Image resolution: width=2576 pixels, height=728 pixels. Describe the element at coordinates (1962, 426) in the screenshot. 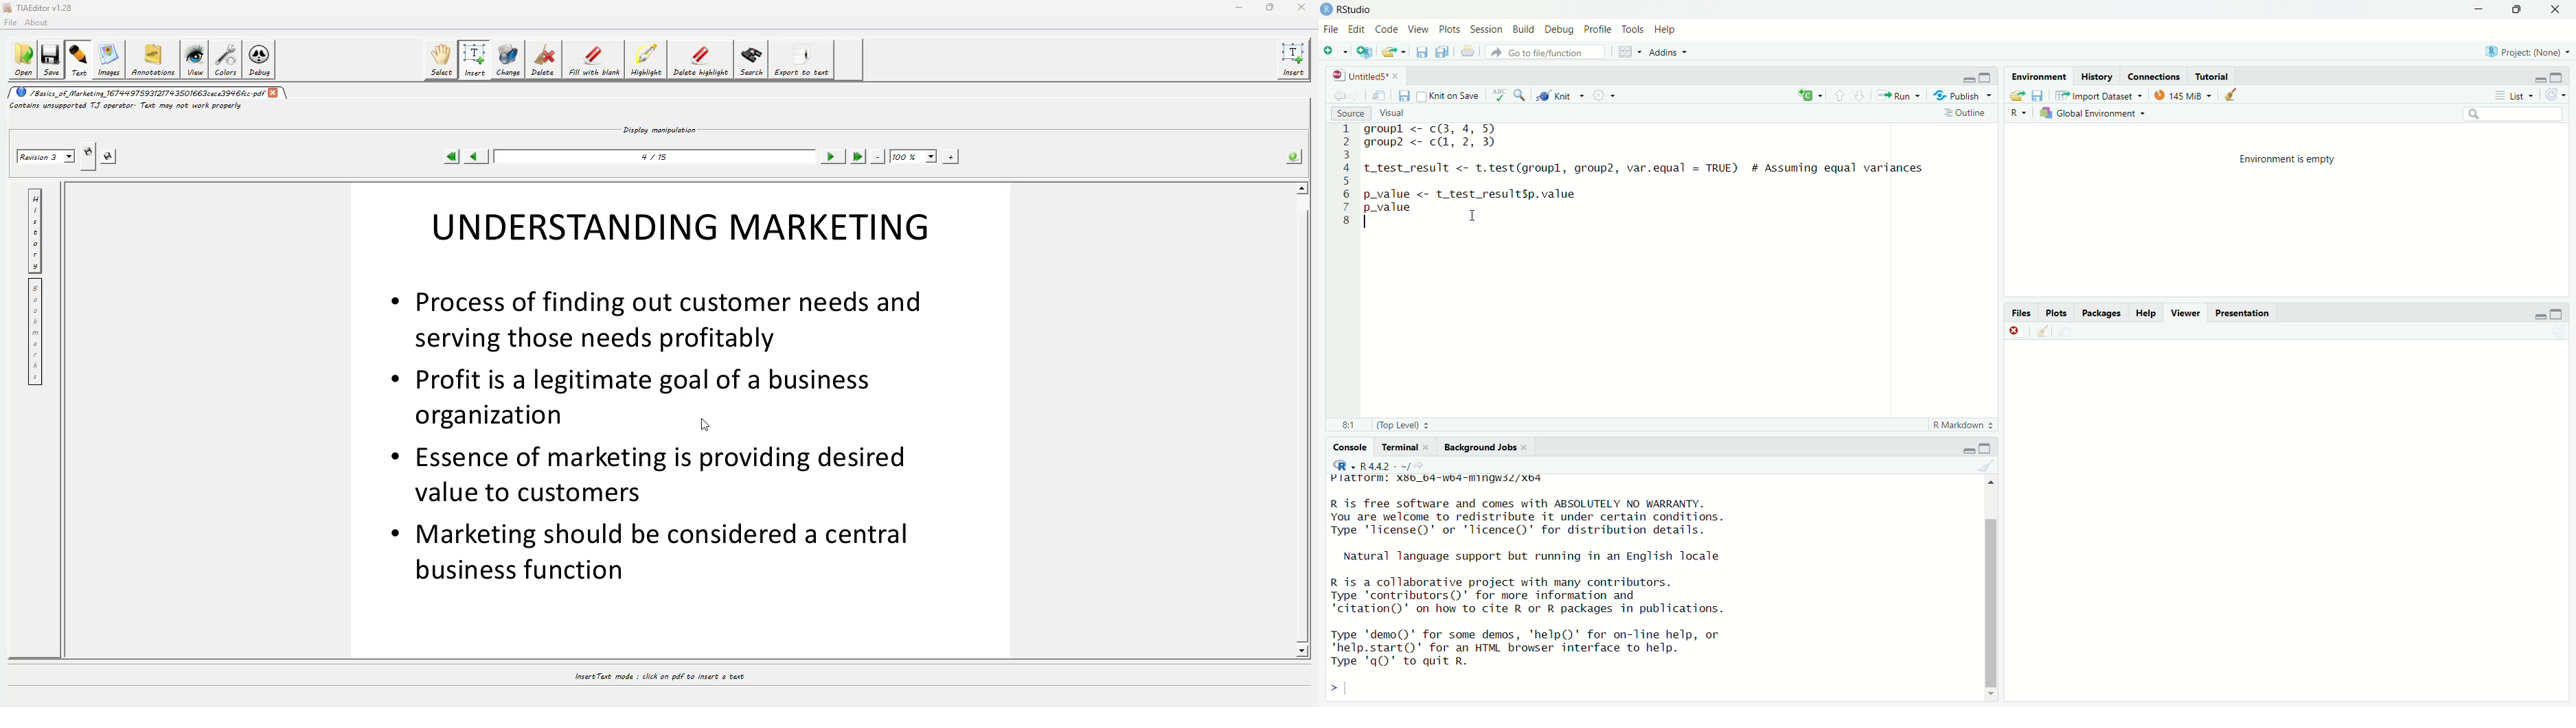

I see `R Markdown ` at that location.